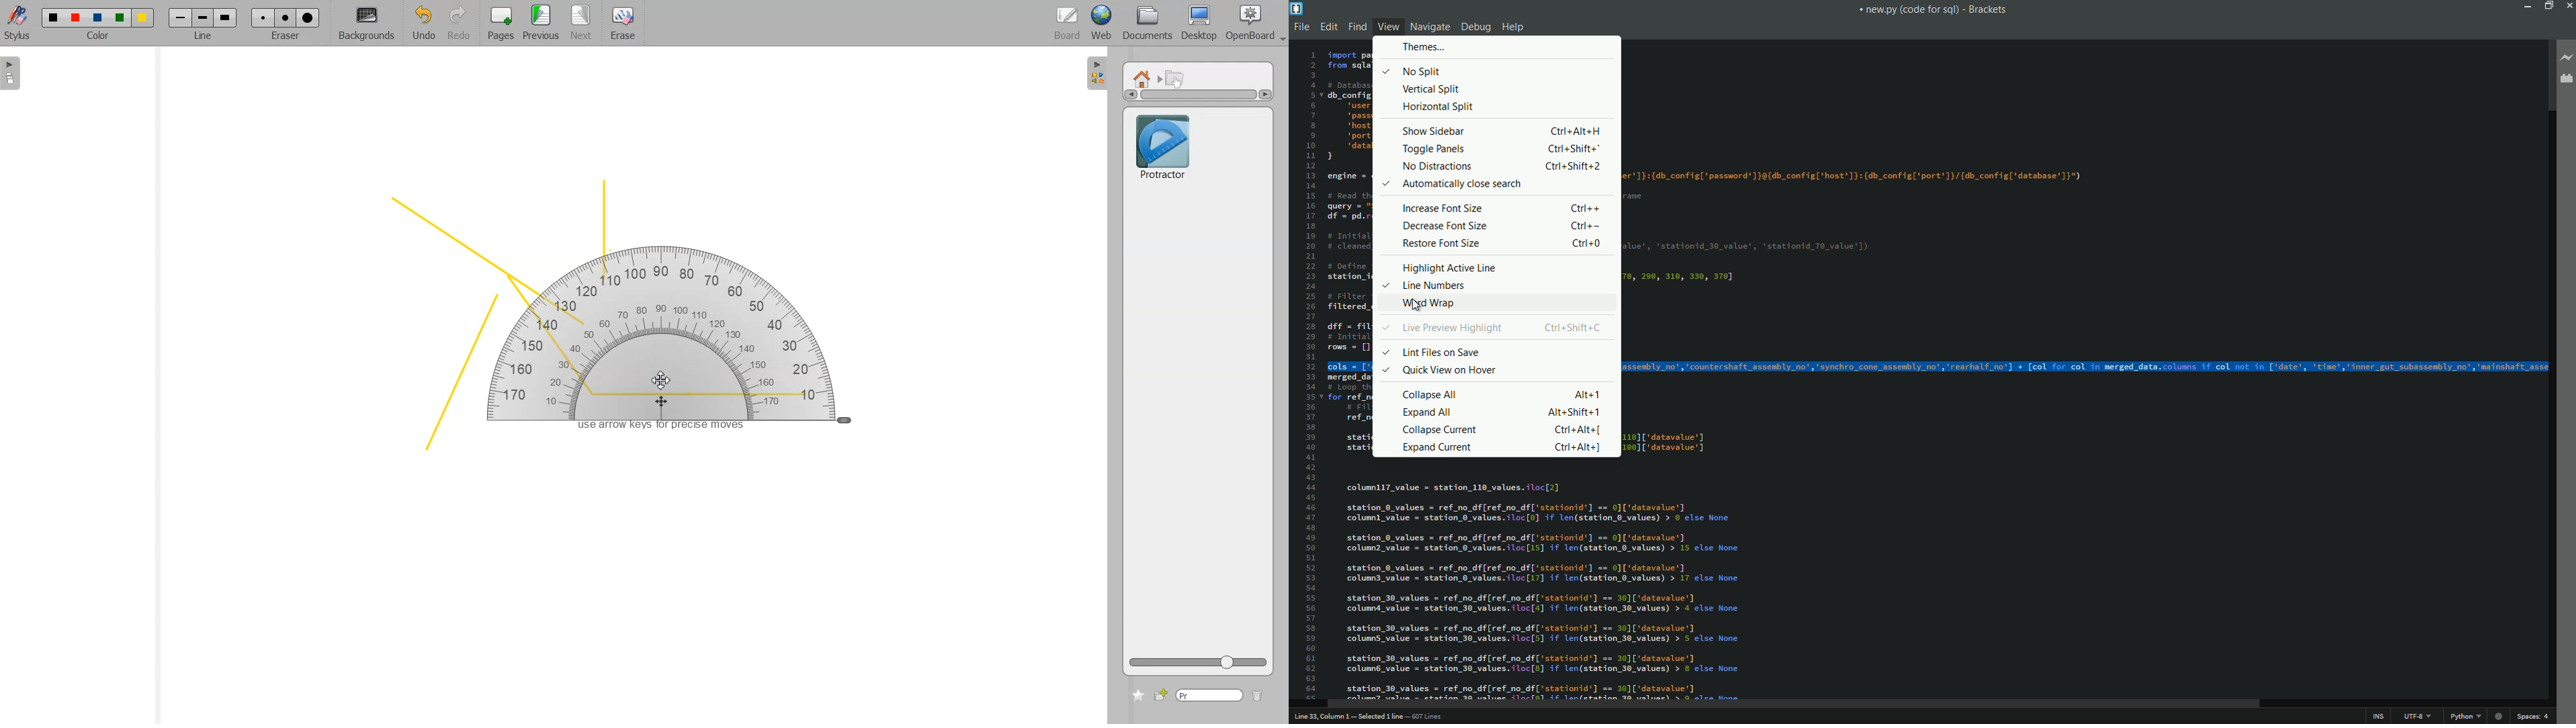 The image size is (2576, 728). I want to click on app icon, so click(1297, 8).